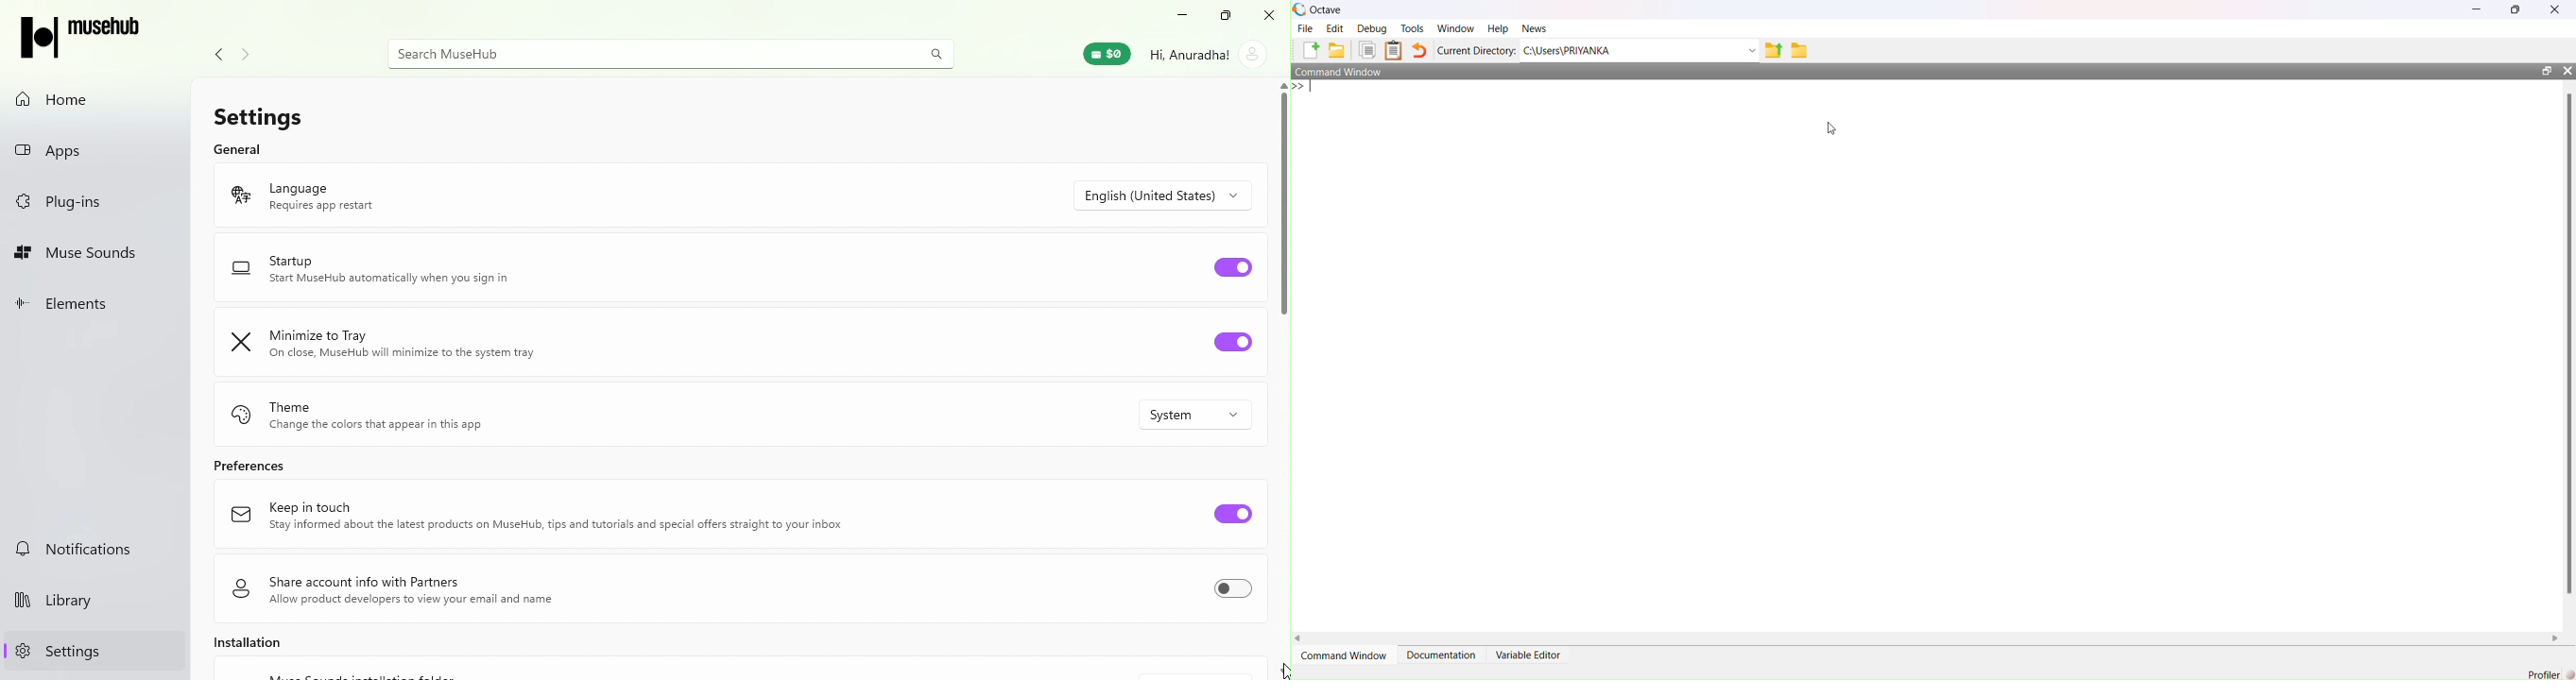 Image resolution: width=2576 pixels, height=700 pixels. I want to click on Settings, so click(263, 114).